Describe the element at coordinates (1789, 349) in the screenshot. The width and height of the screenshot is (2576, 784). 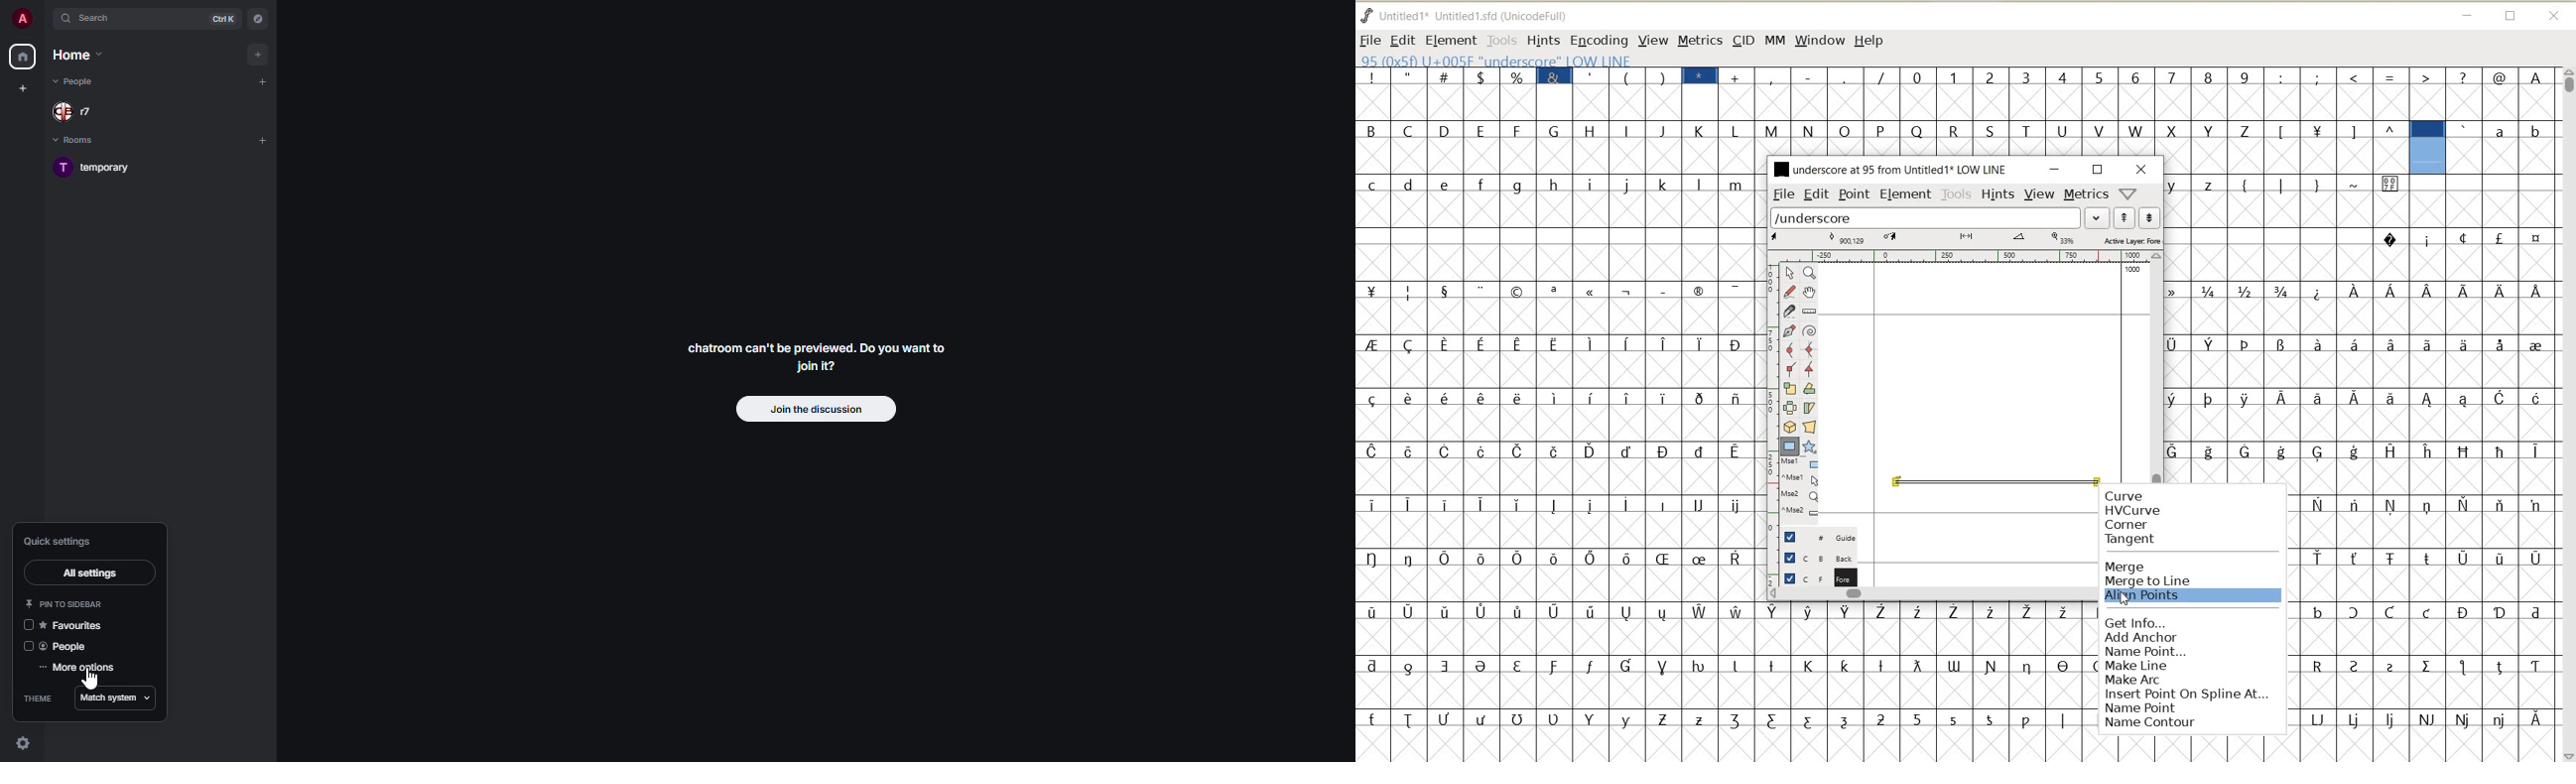
I see `add a curve point` at that location.